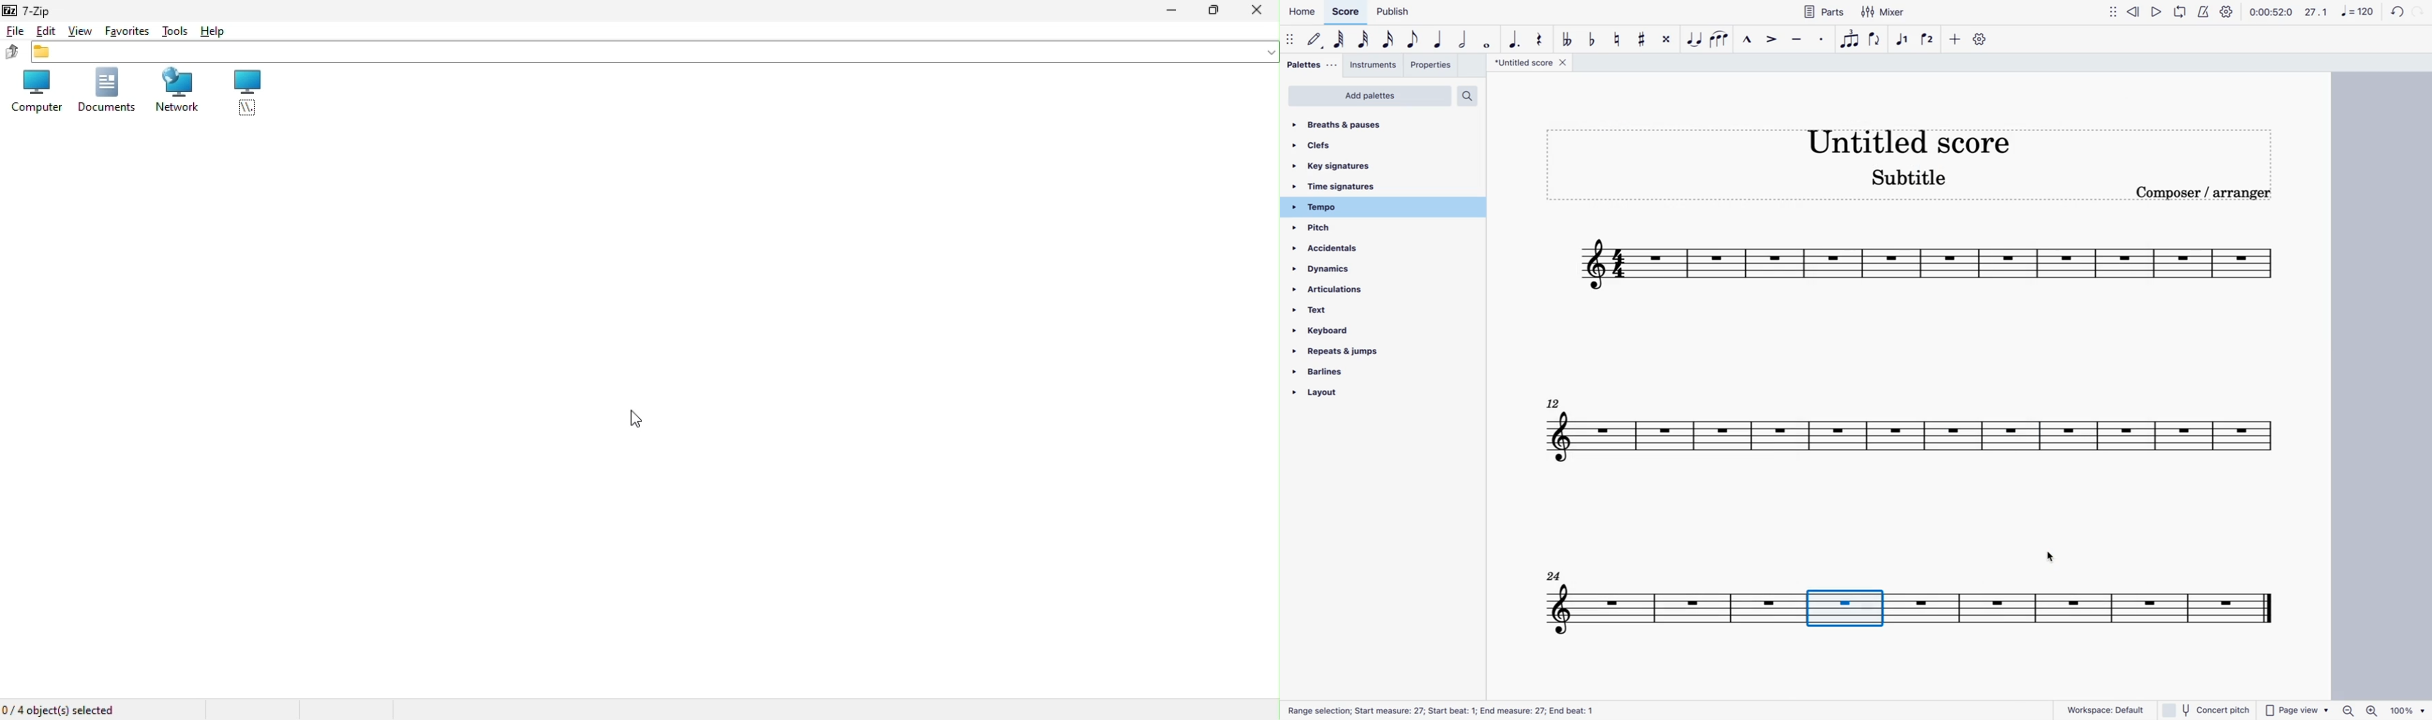 This screenshot has height=728, width=2436. I want to click on more, so click(1955, 38).